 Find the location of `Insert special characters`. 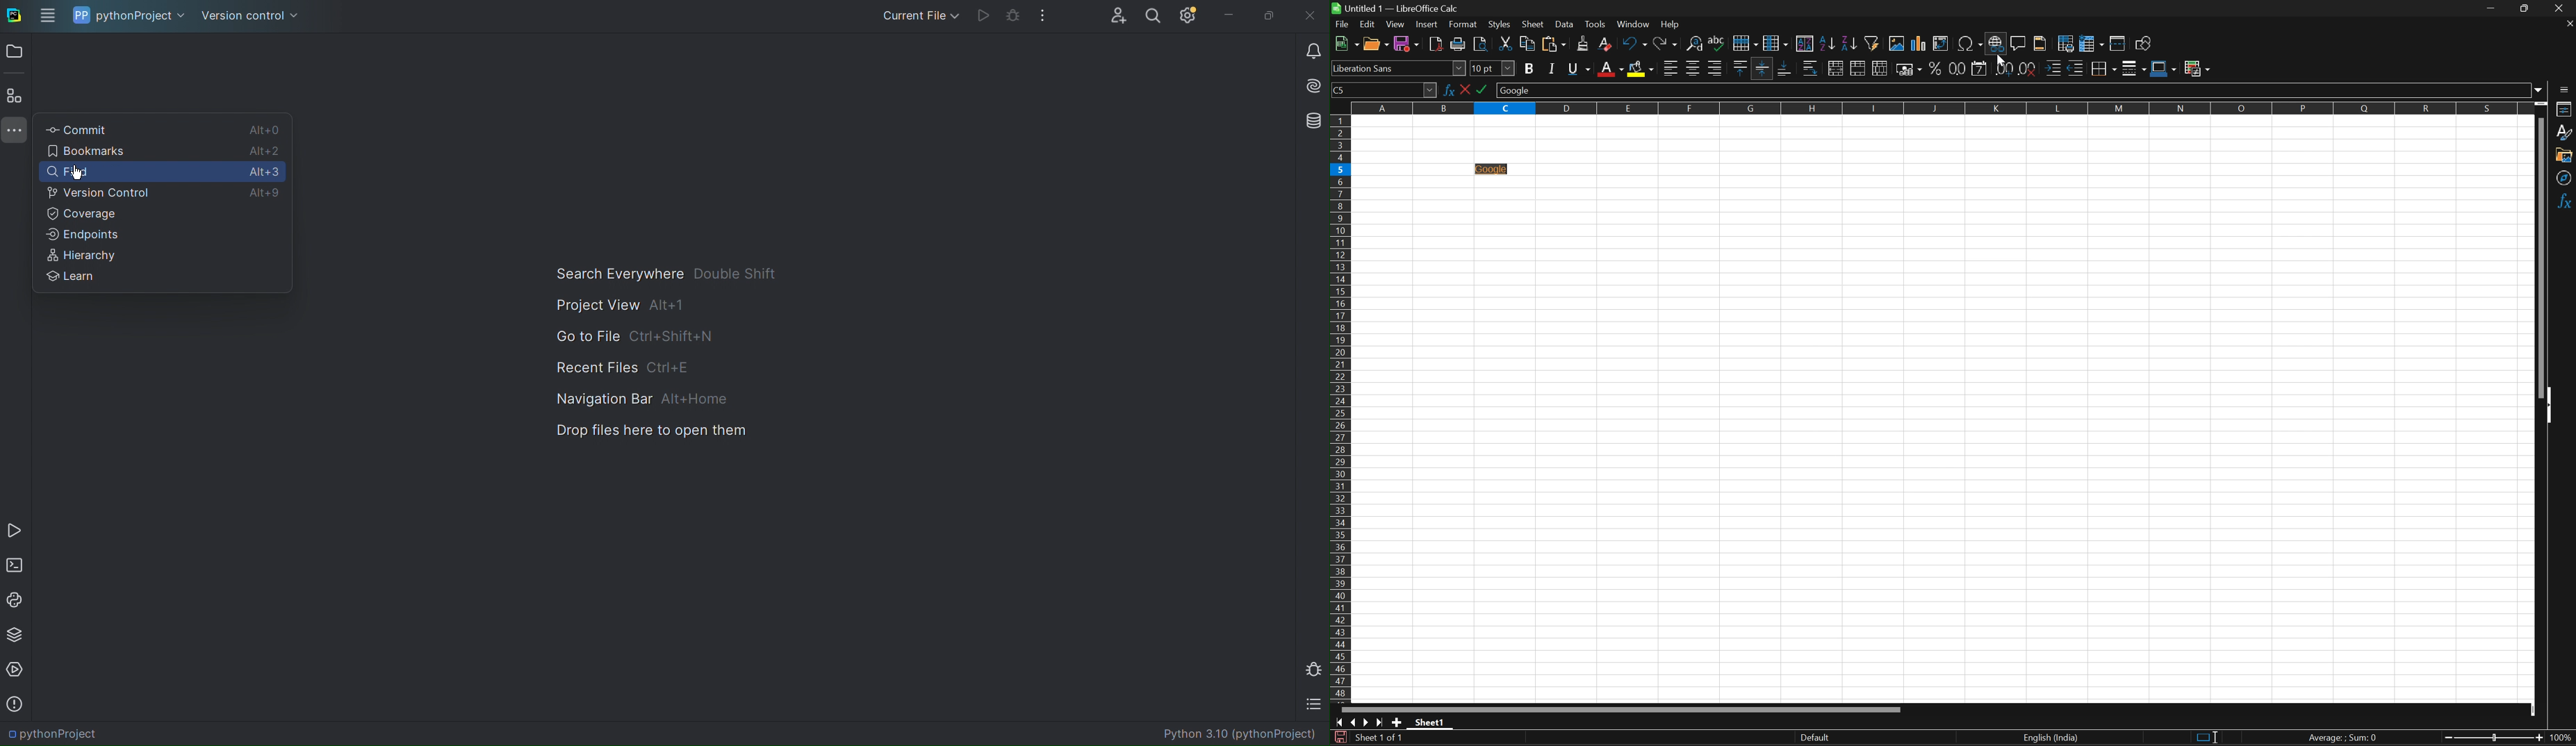

Insert special characters is located at coordinates (1970, 45).